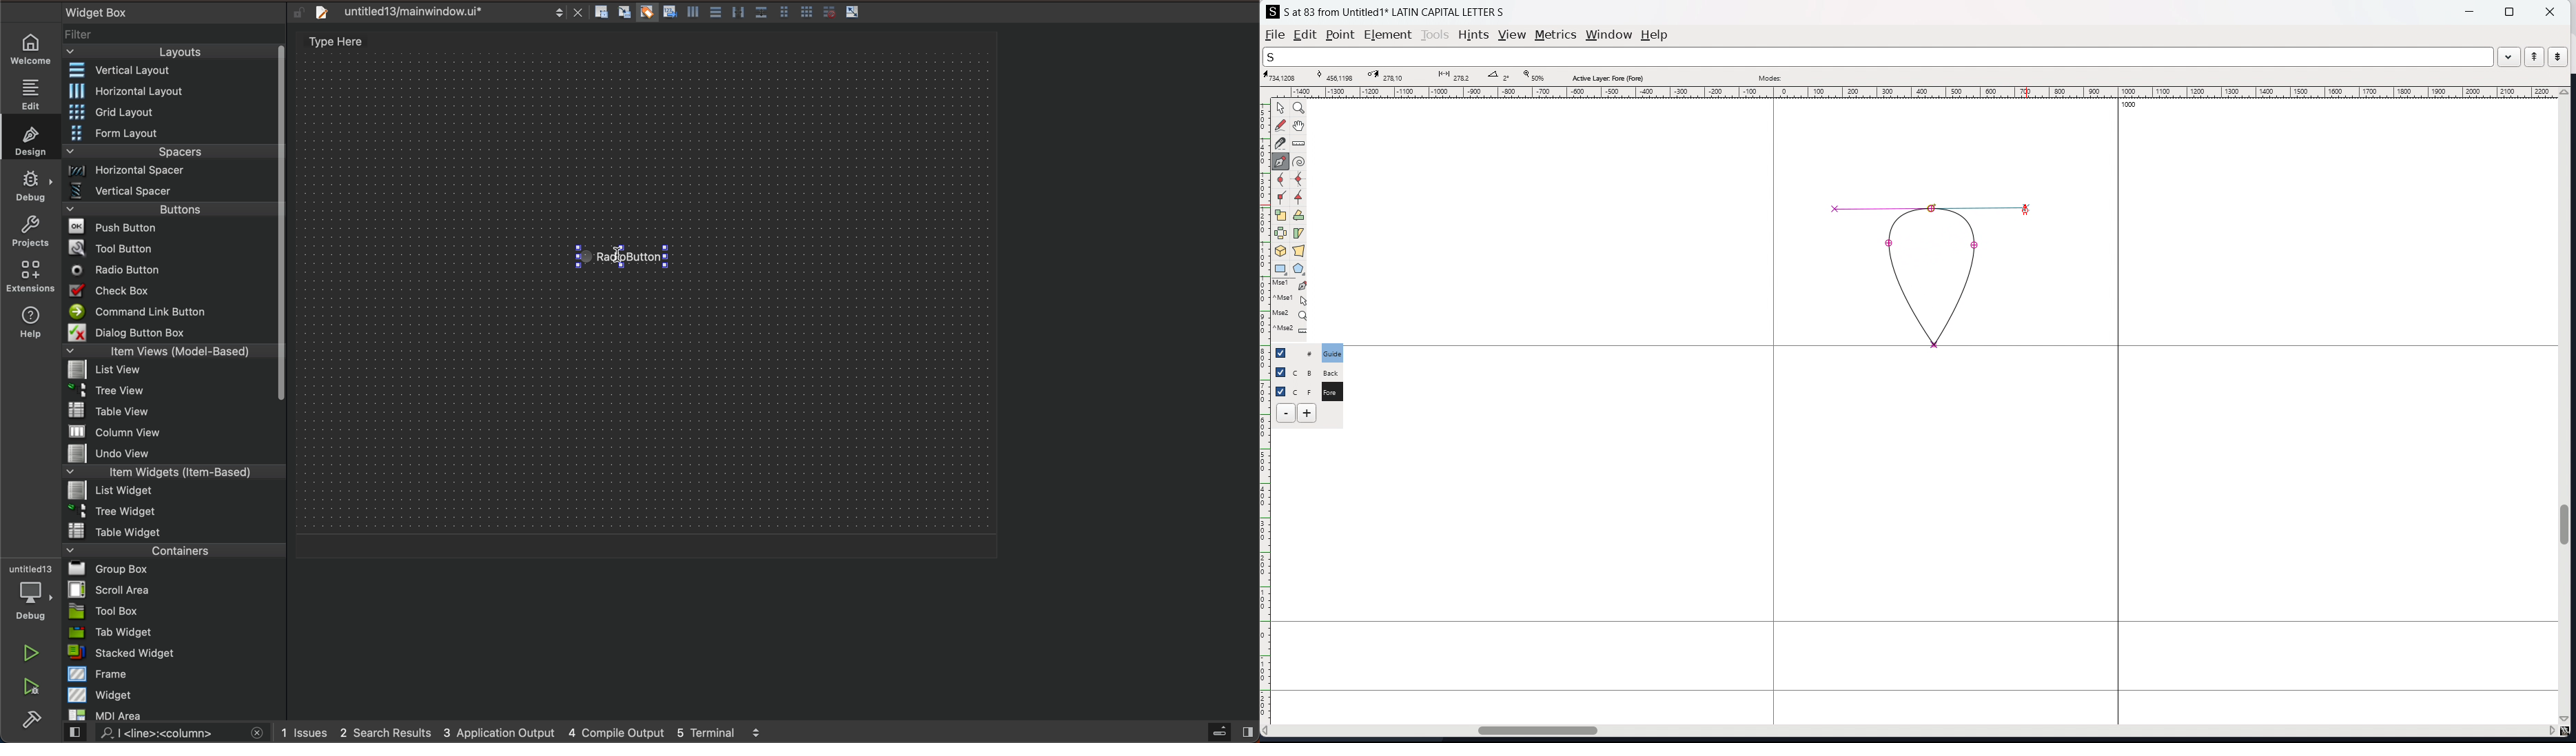  Describe the element at coordinates (1299, 216) in the screenshot. I see `rotate selection` at that location.